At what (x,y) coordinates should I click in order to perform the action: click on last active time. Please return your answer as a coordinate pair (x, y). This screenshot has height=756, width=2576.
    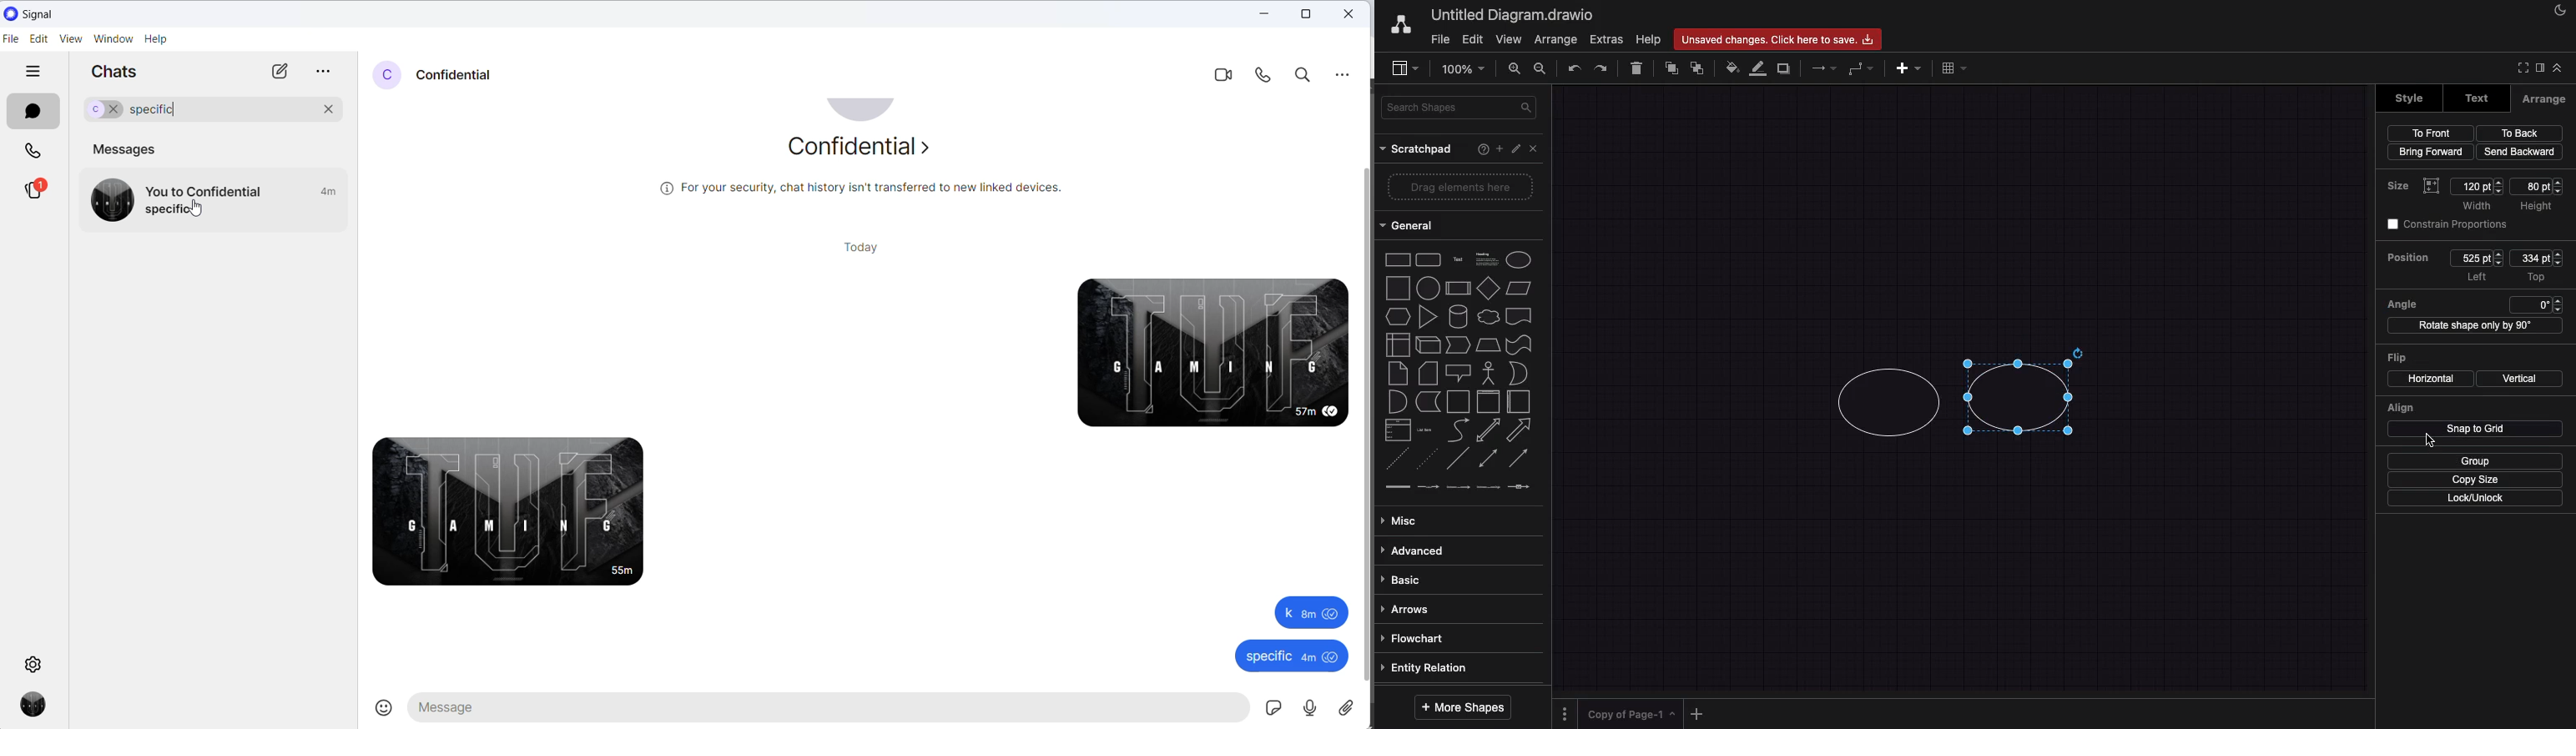
    Looking at the image, I should click on (329, 193).